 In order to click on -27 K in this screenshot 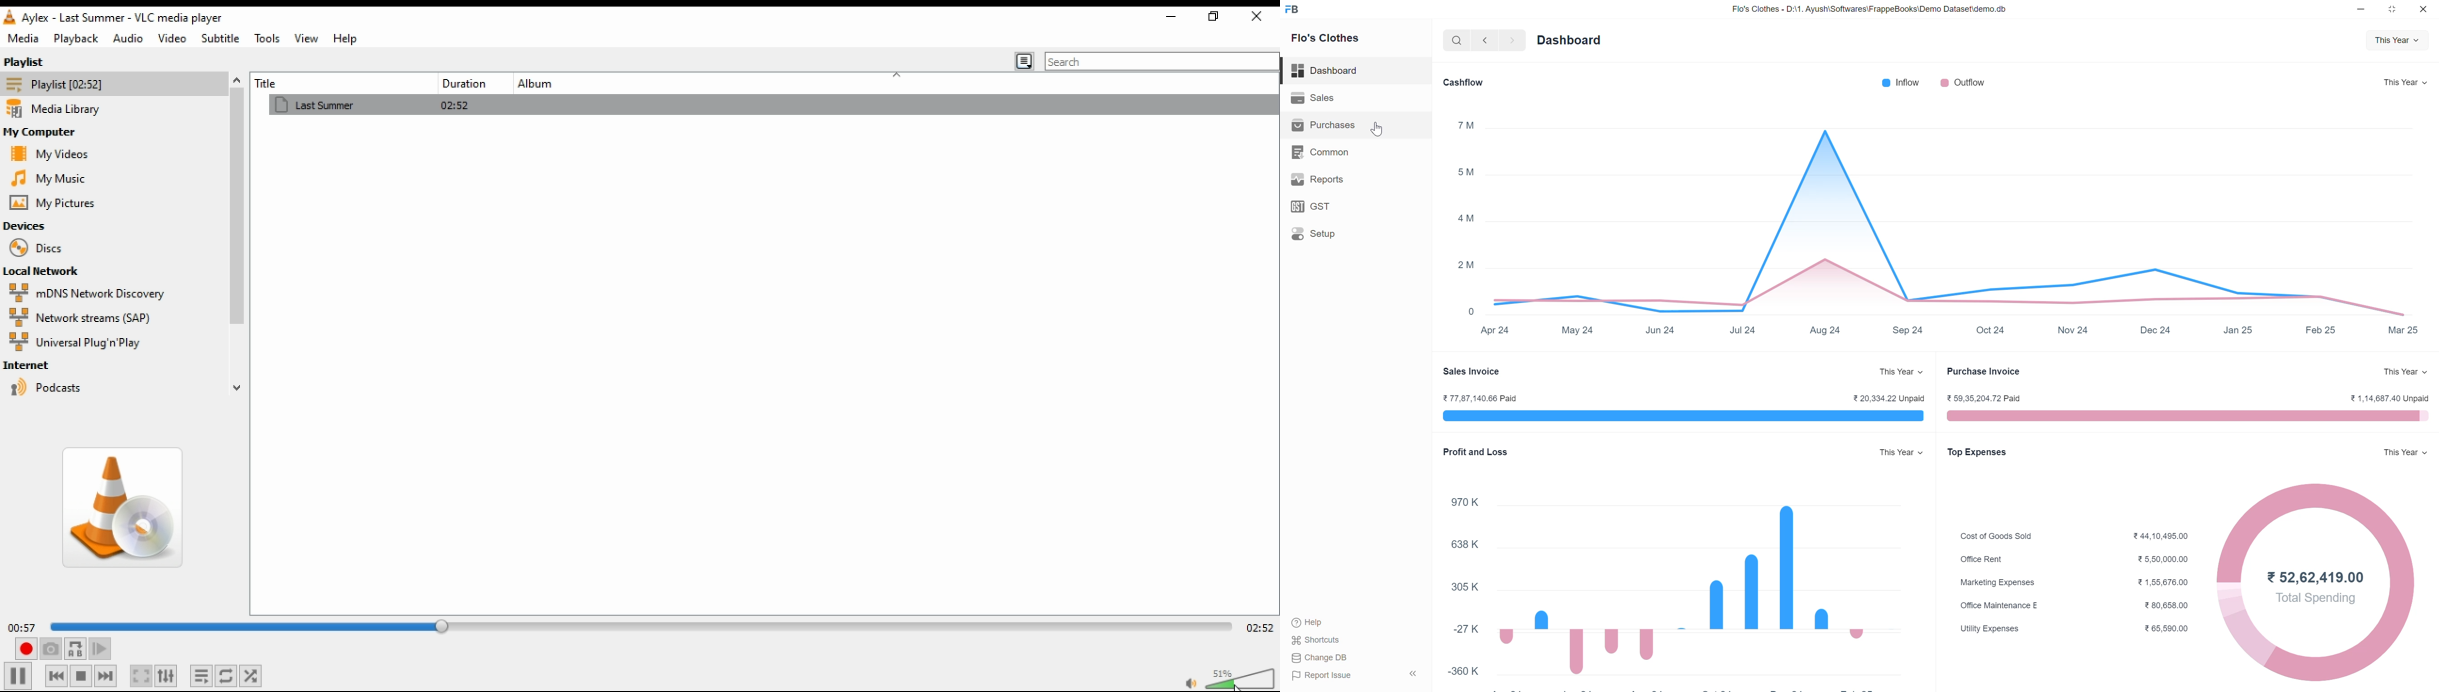, I will do `click(1466, 629)`.